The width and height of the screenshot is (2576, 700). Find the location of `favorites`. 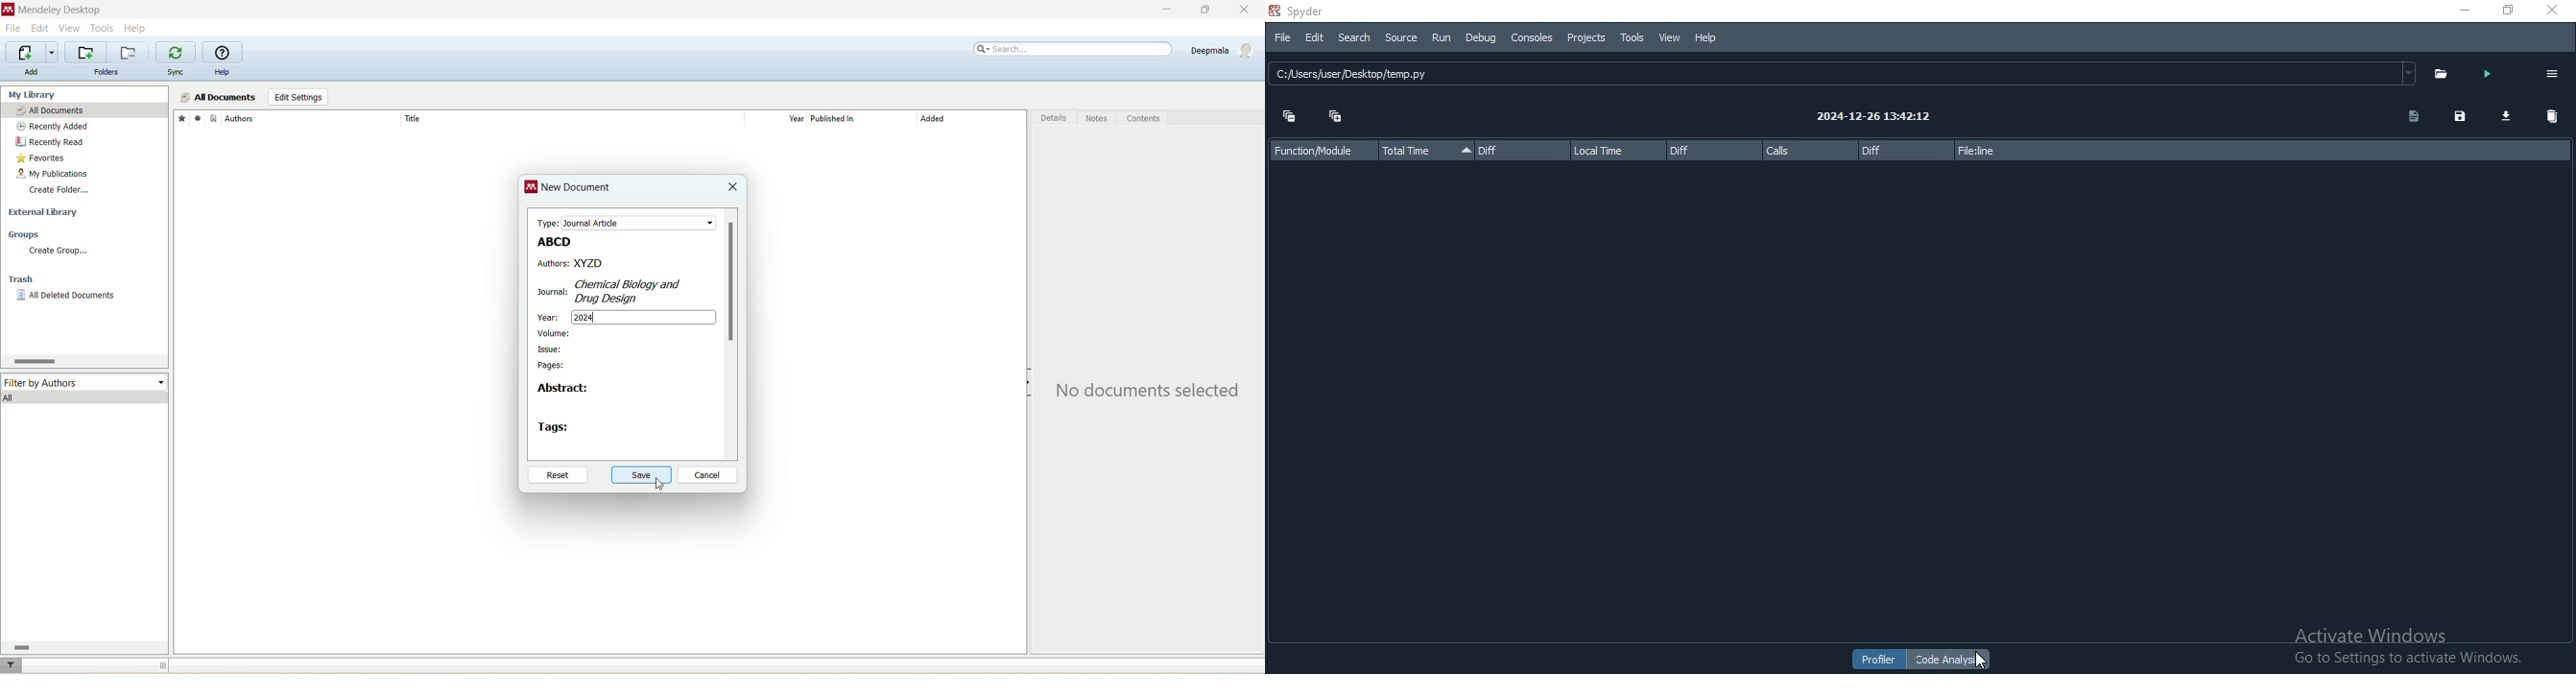

favorites is located at coordinates (181, 117).